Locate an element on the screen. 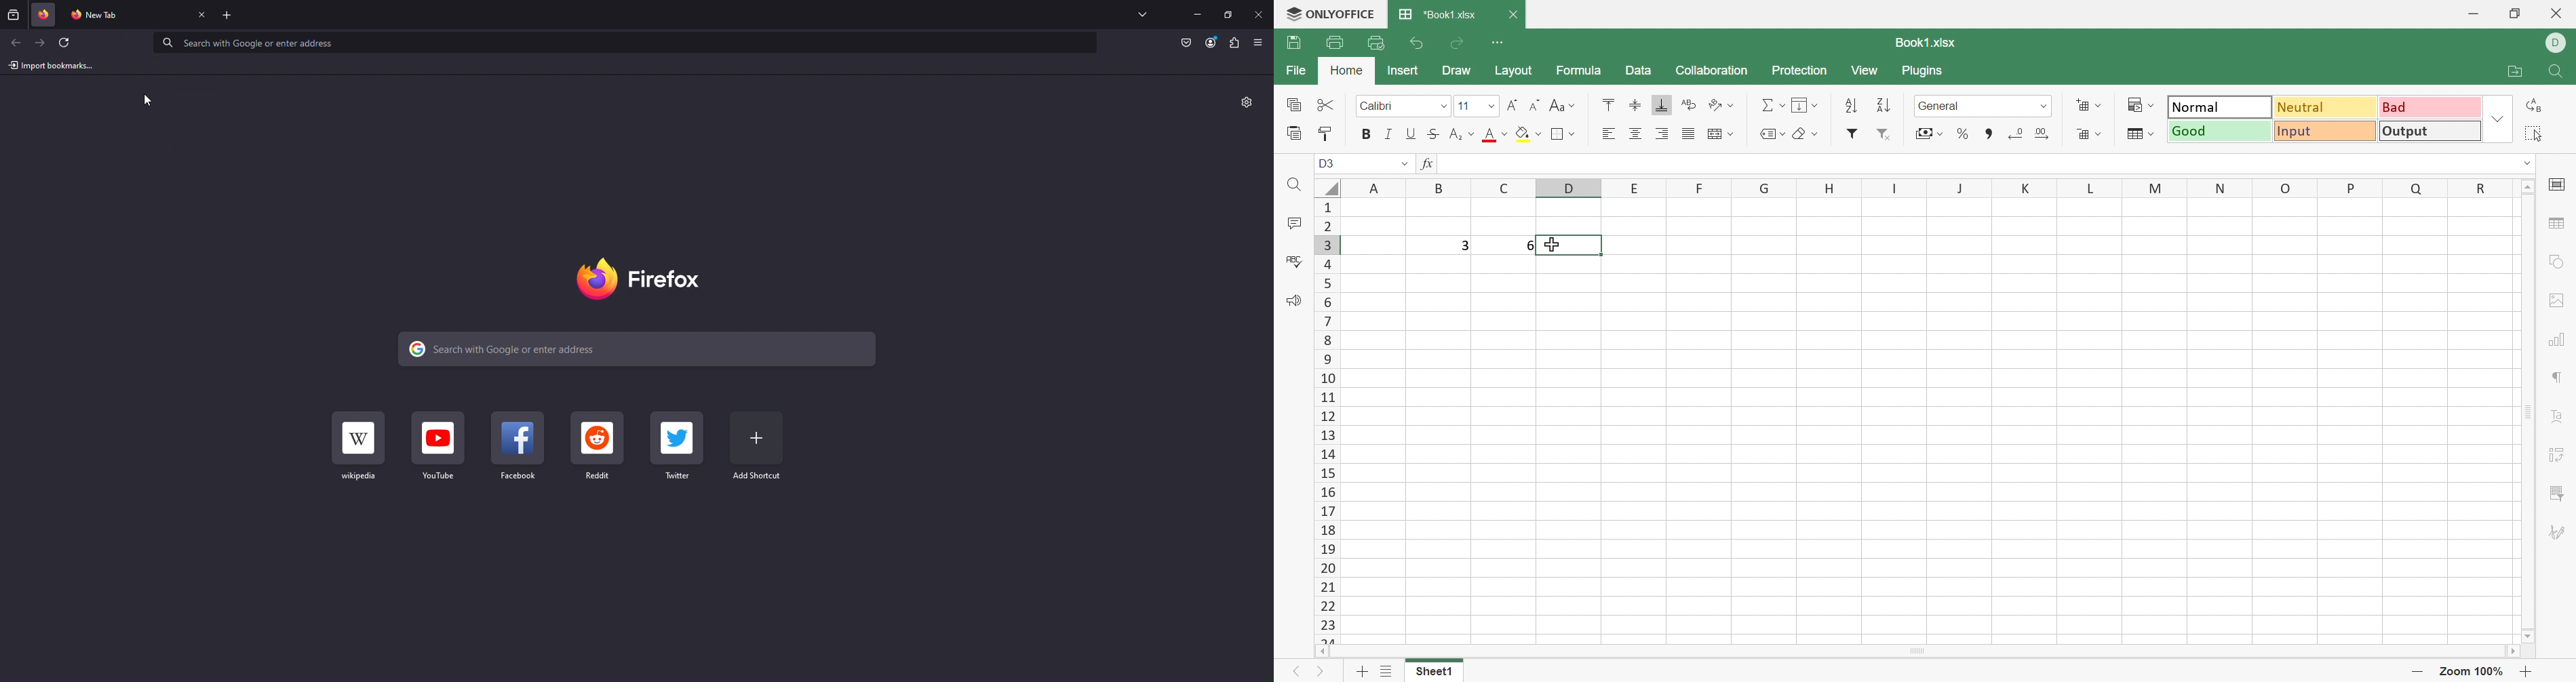  Slicer settings is located at coordinates (2558, 494).